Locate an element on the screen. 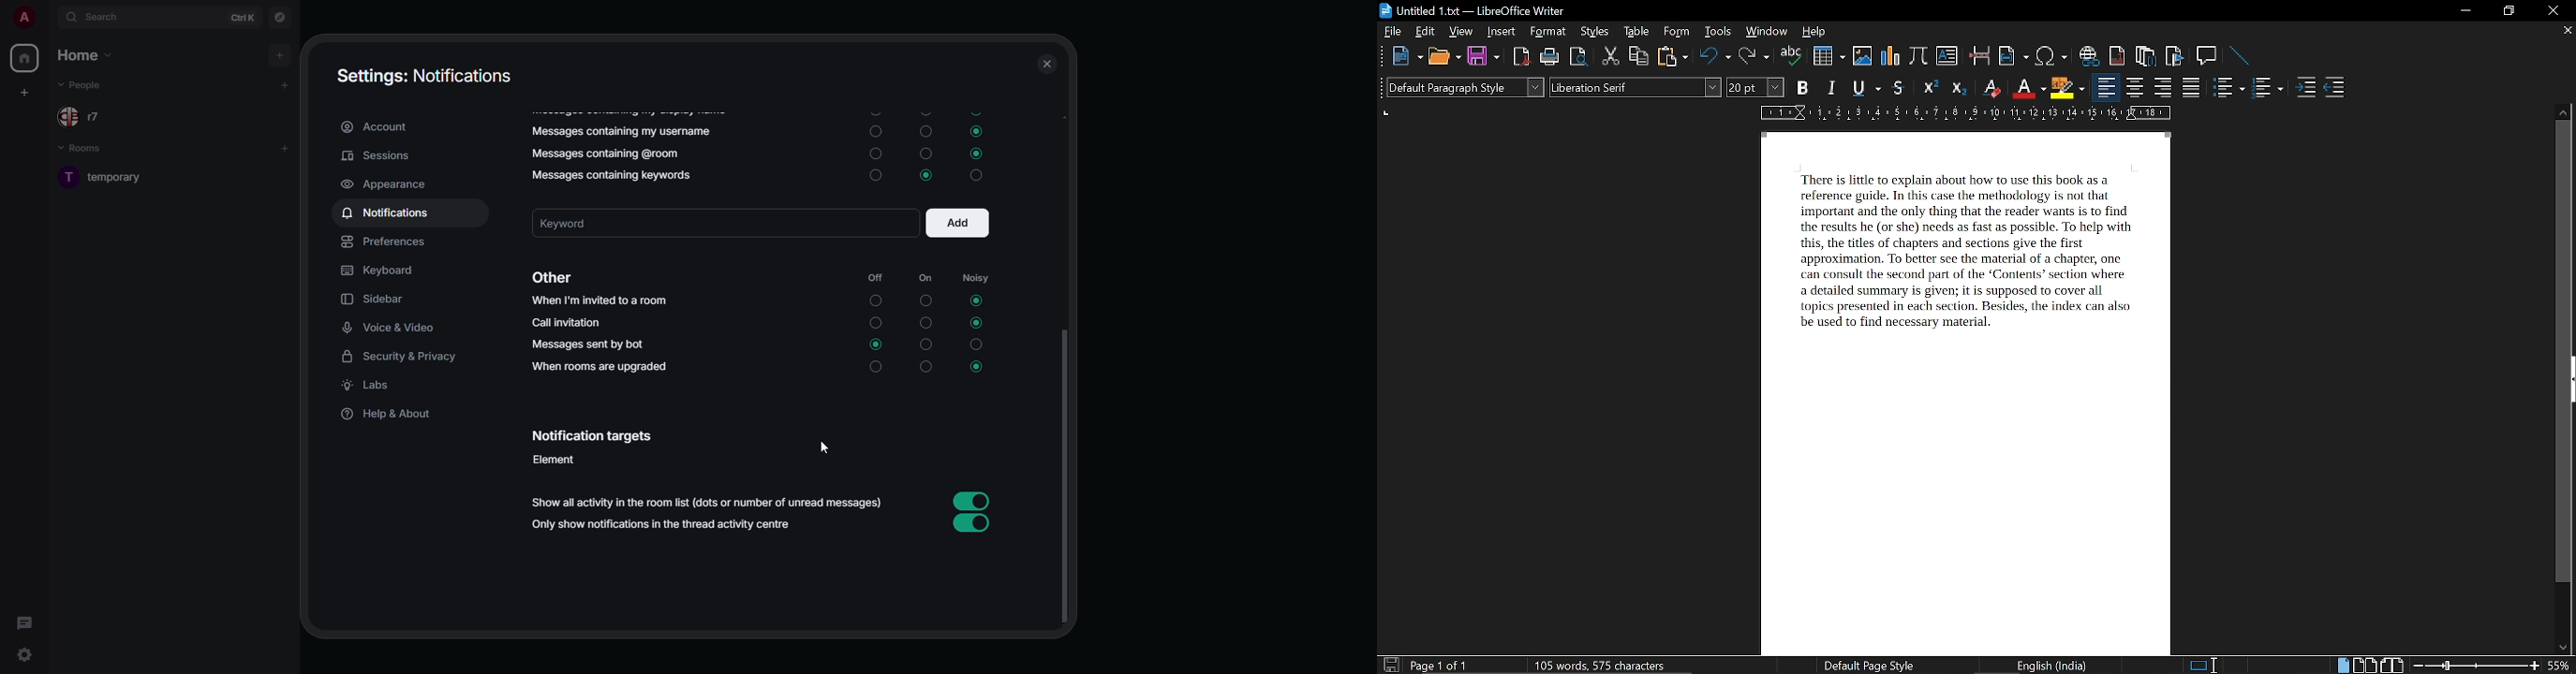  messages containing keywords is located at coordinates (610, 175).